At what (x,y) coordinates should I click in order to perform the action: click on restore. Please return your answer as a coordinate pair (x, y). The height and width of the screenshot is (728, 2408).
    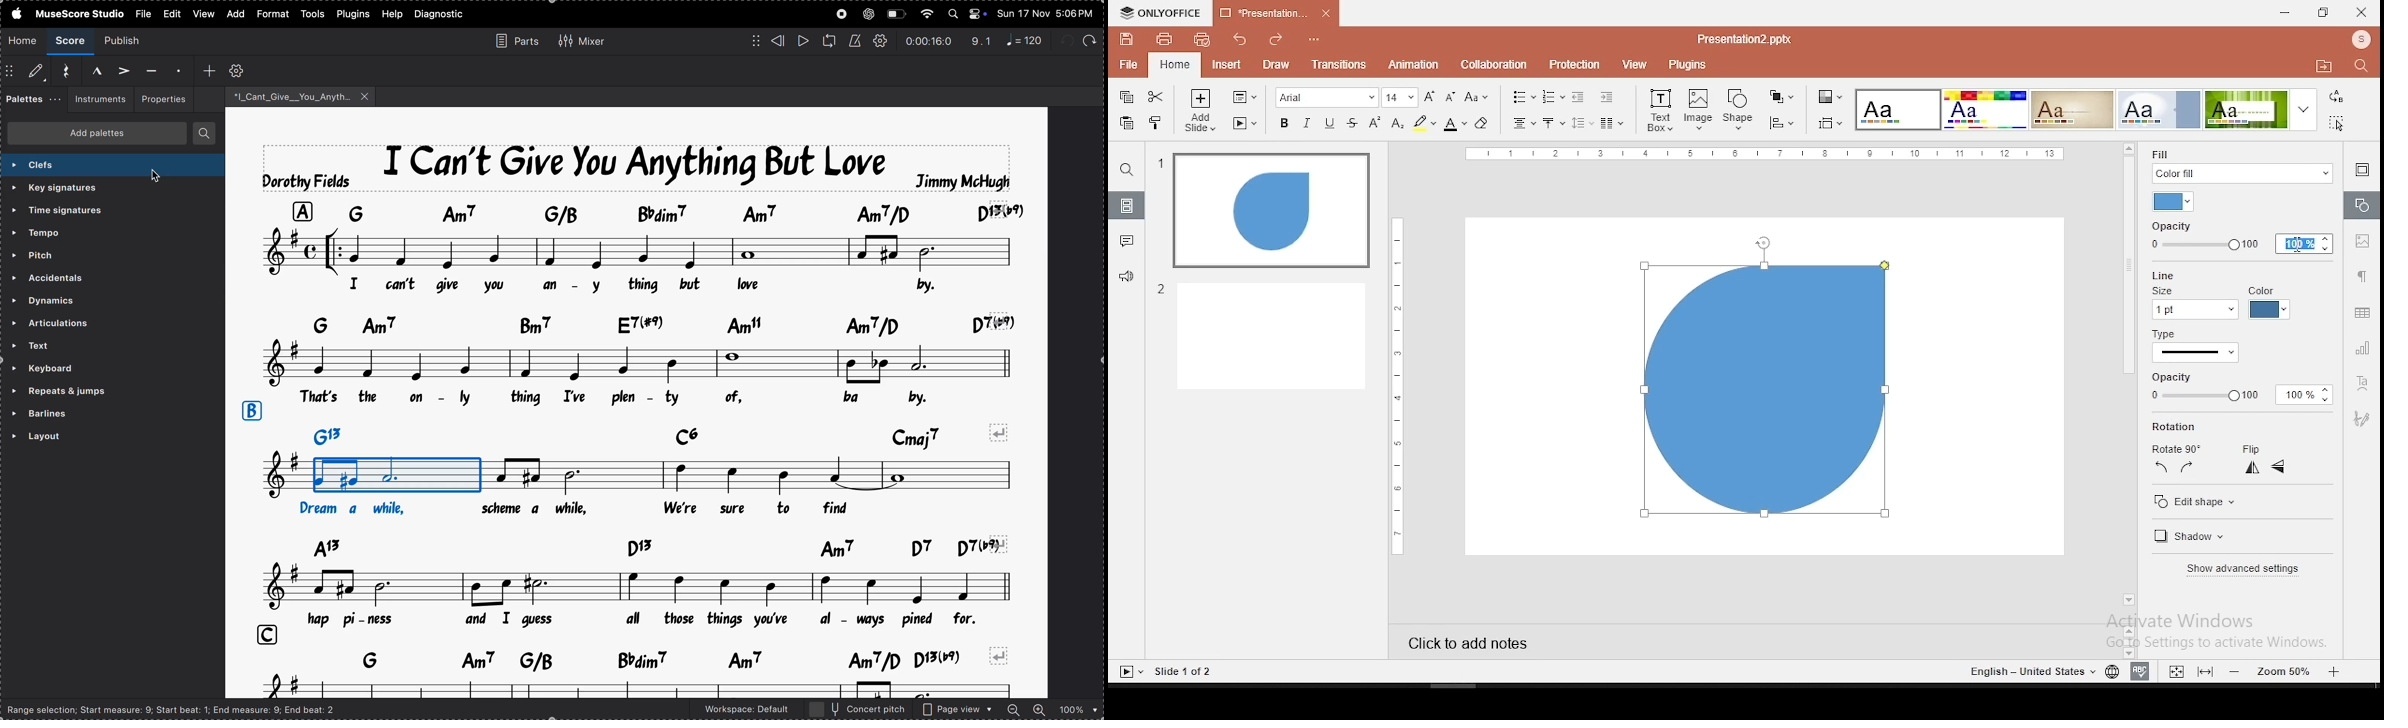
    Looking at the image, I should click on (2322, 14).